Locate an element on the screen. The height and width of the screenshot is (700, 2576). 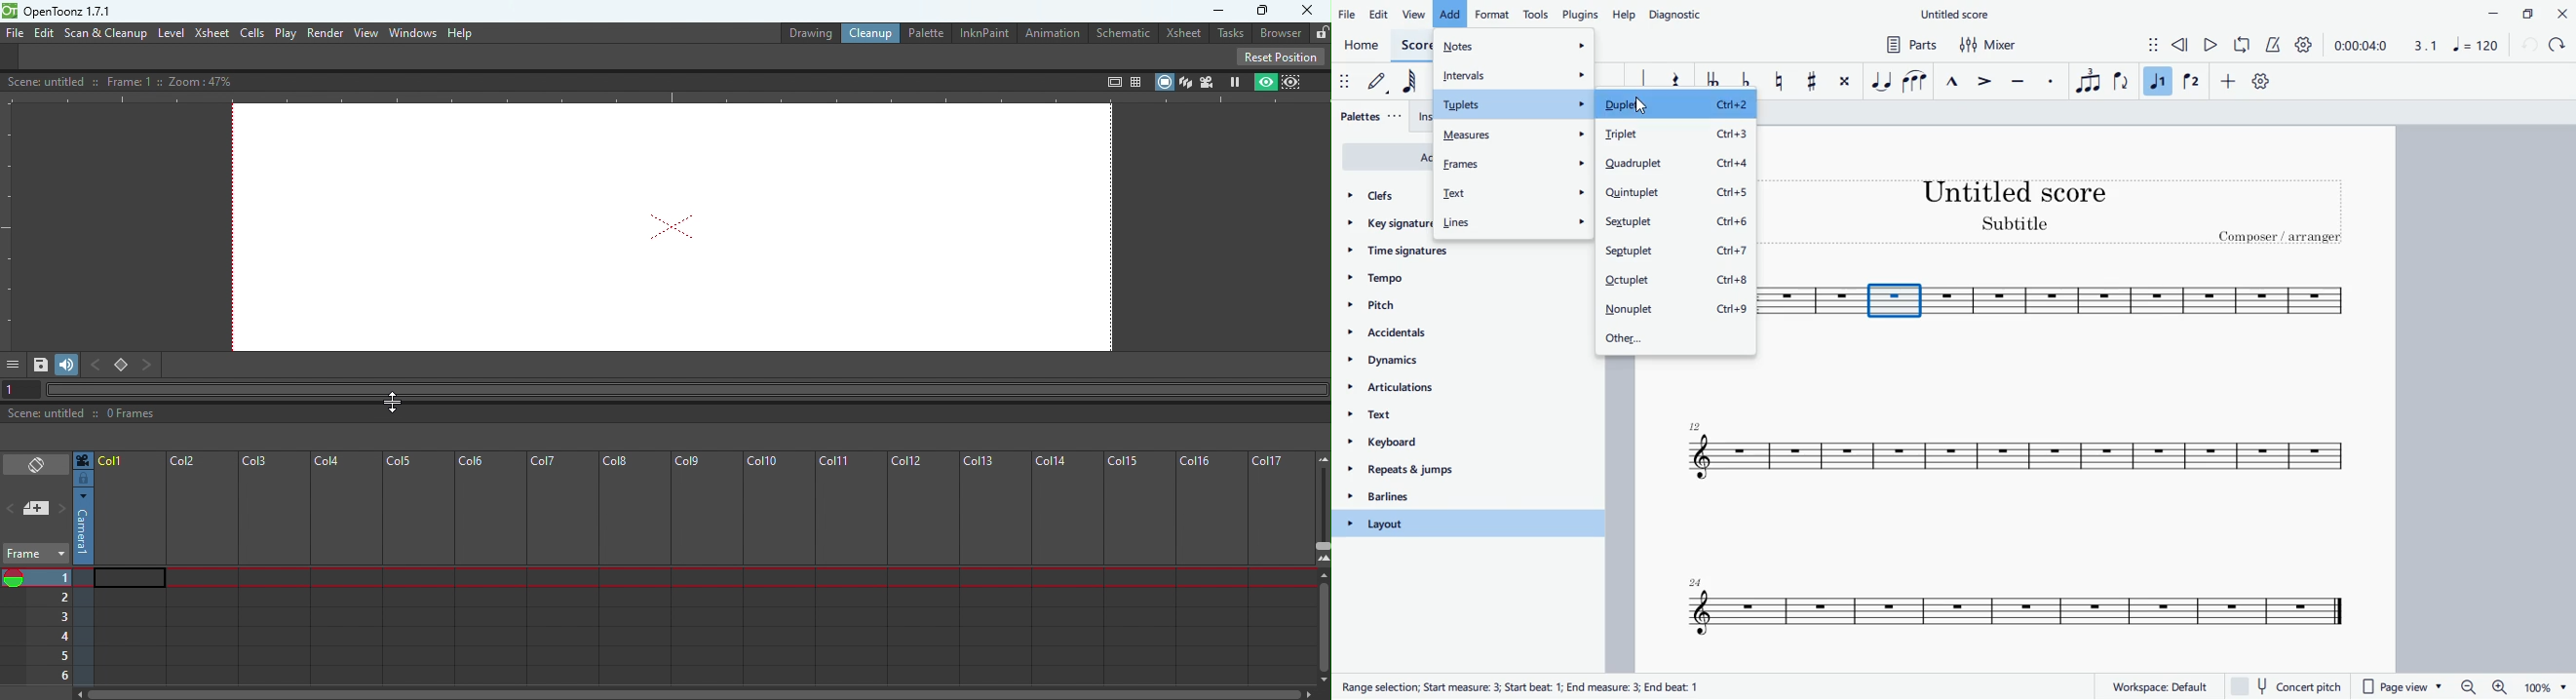
untitled score is located at coordinates (1957, 15).